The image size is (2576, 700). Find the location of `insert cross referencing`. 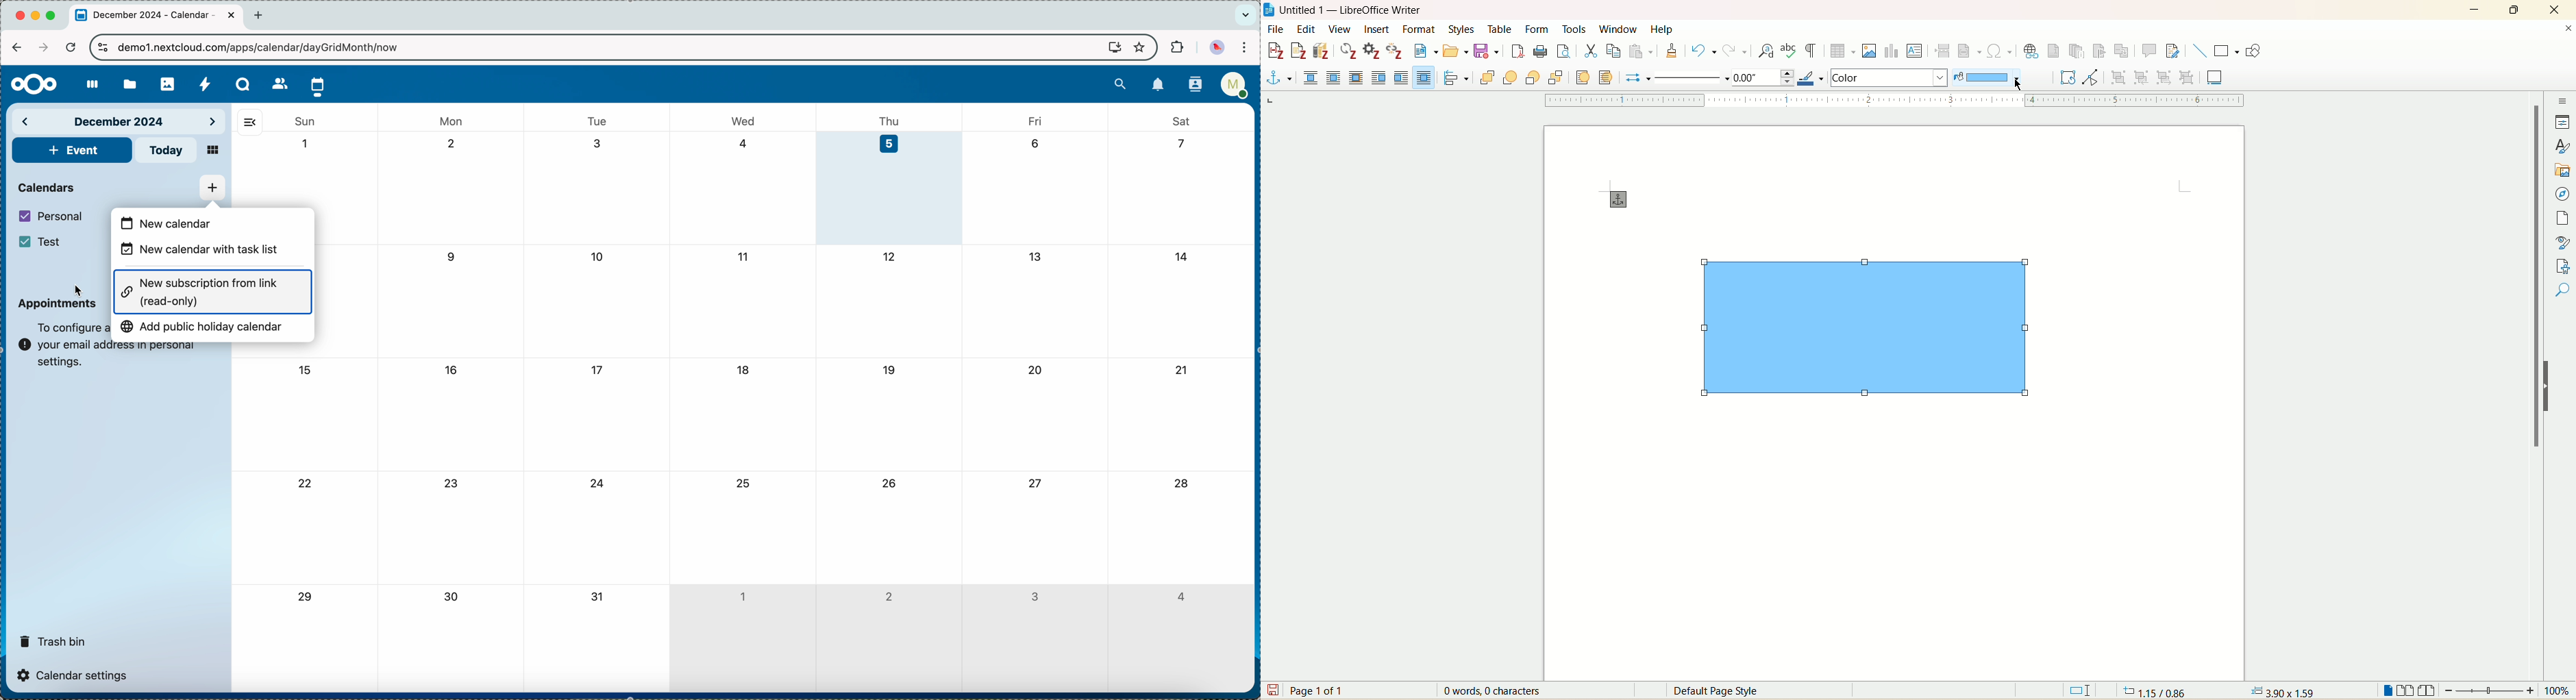

insert cross referencing is located at coordinates (2125, 53).